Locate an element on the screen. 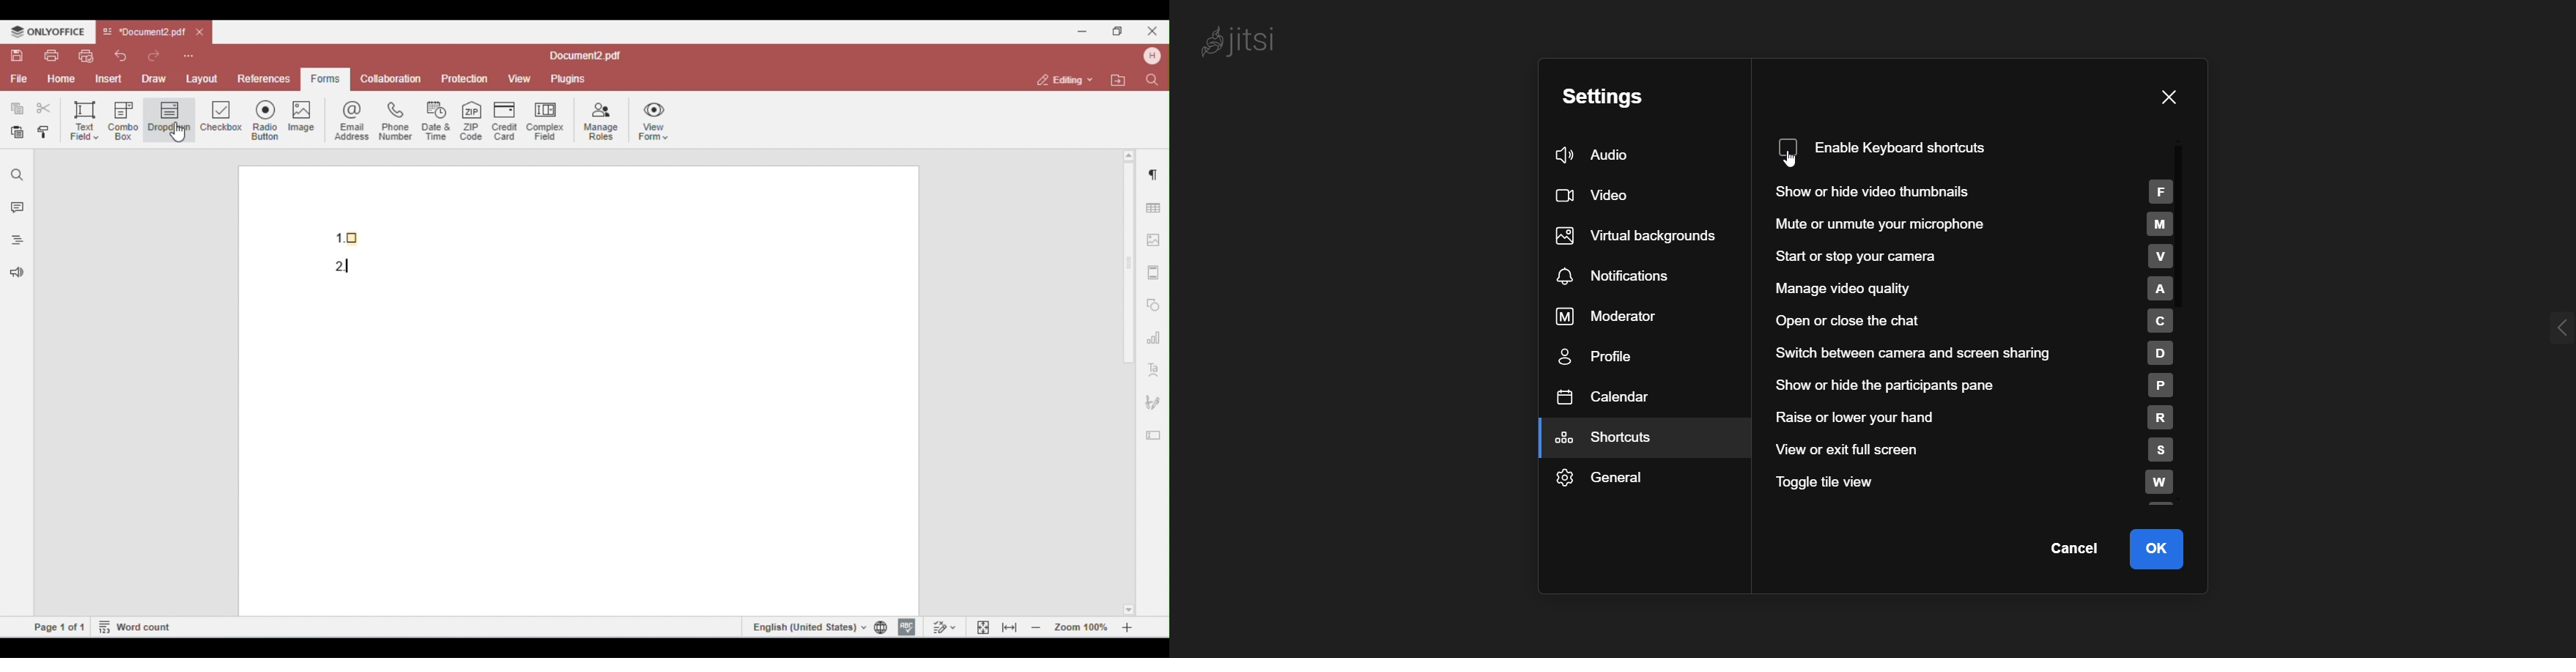 The height and width of the screenshot is (672, 2576). profile is located at coordinates (1606, 355).